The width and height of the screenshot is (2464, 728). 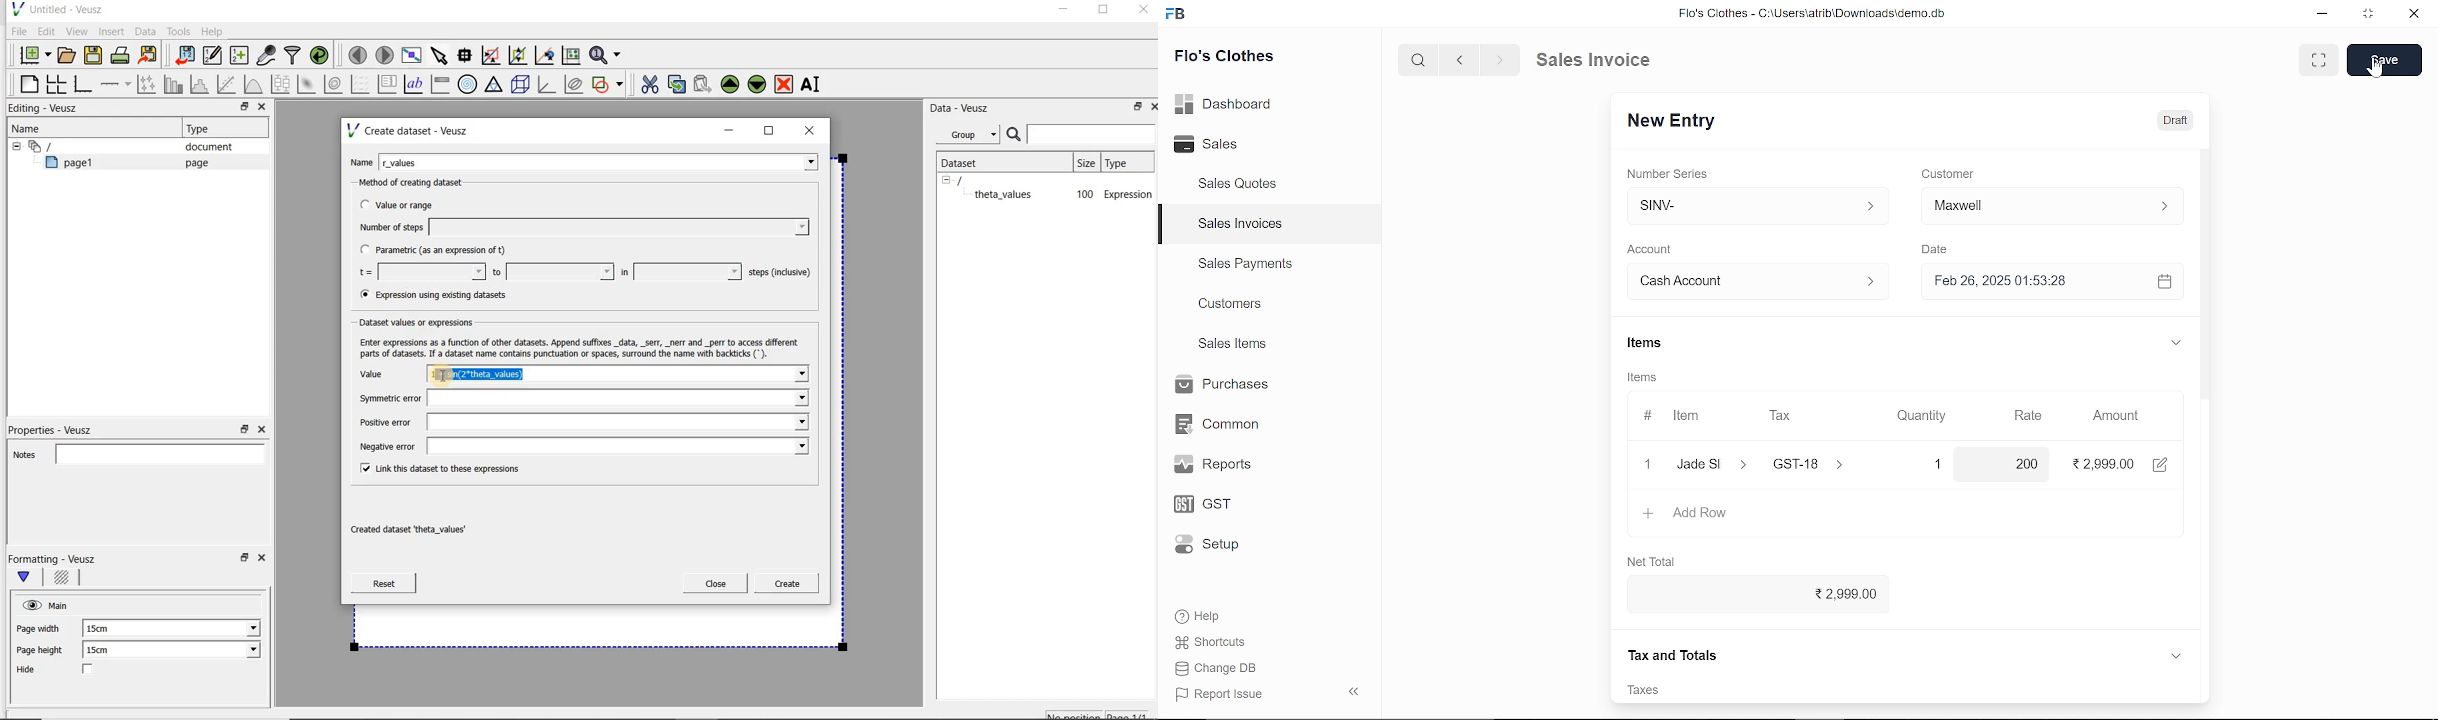 I want to click on 2,999.00, so click(x=2106, y=463).